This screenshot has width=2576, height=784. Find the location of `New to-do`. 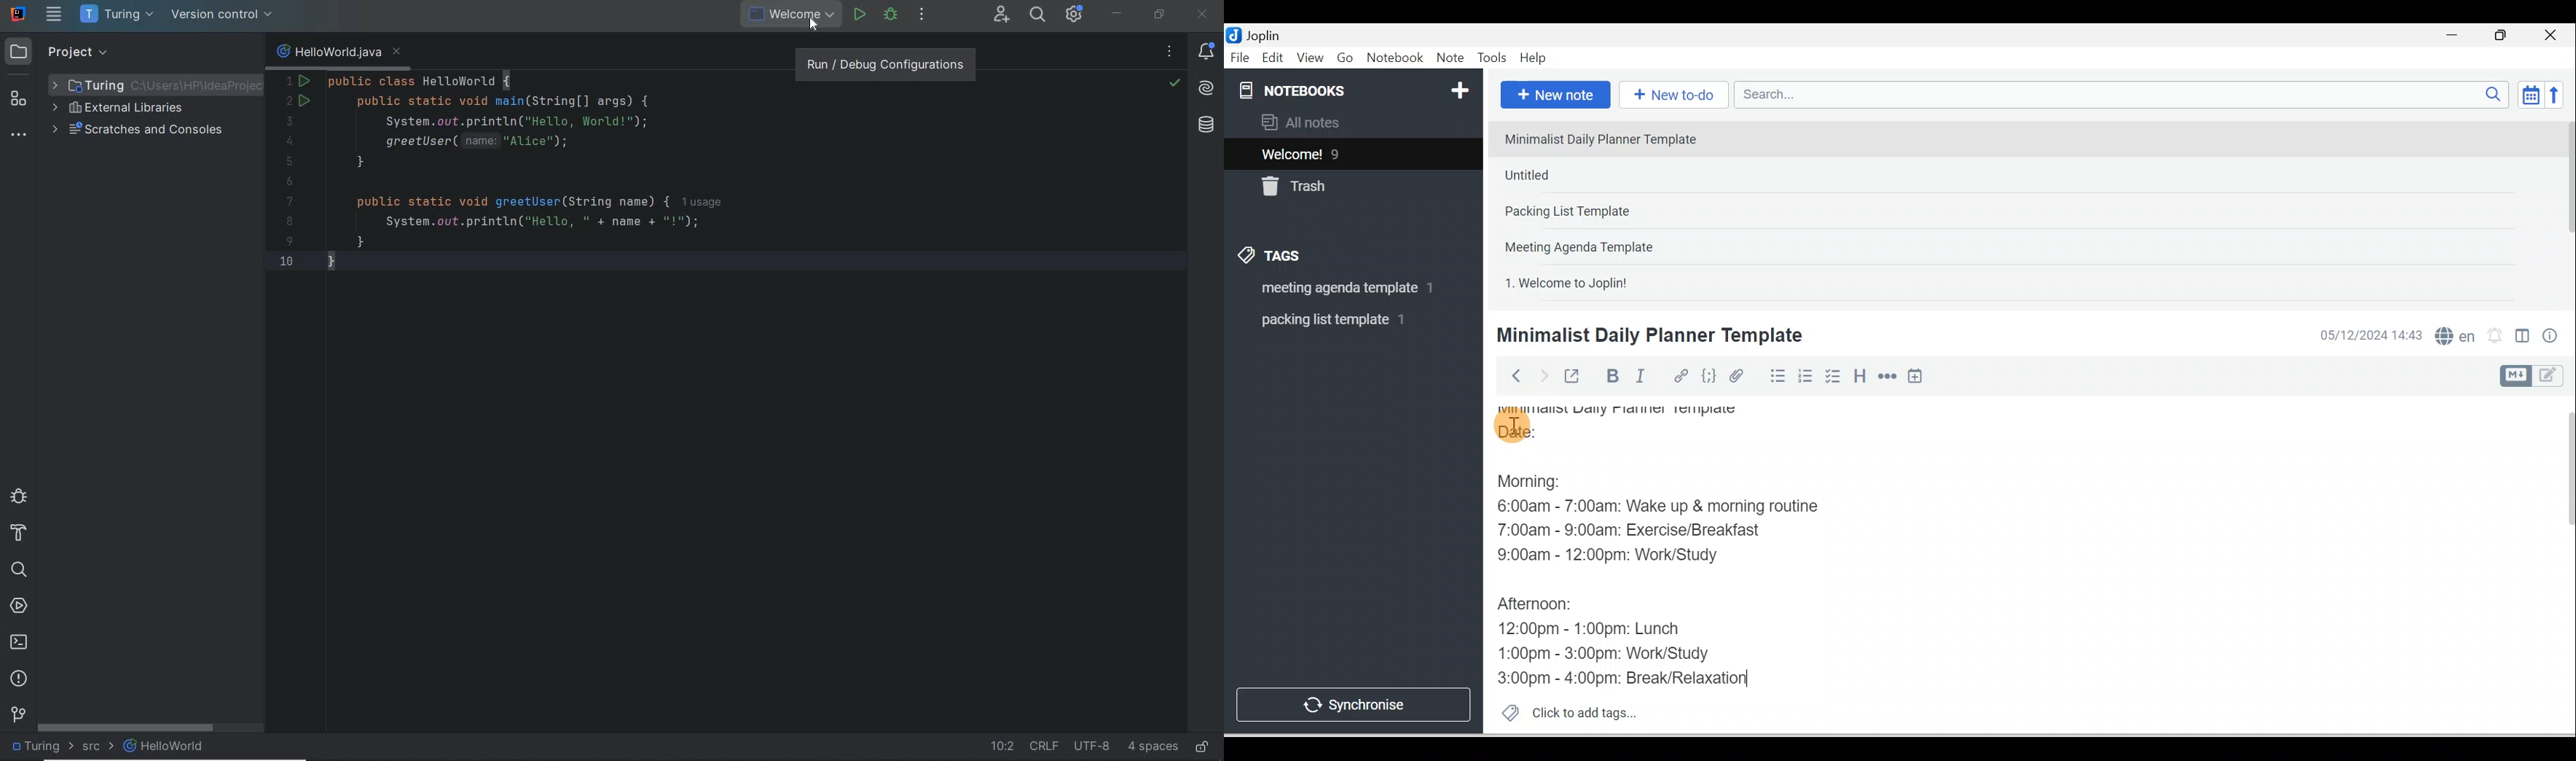

New to-do is located at coordinates (1670, 96).